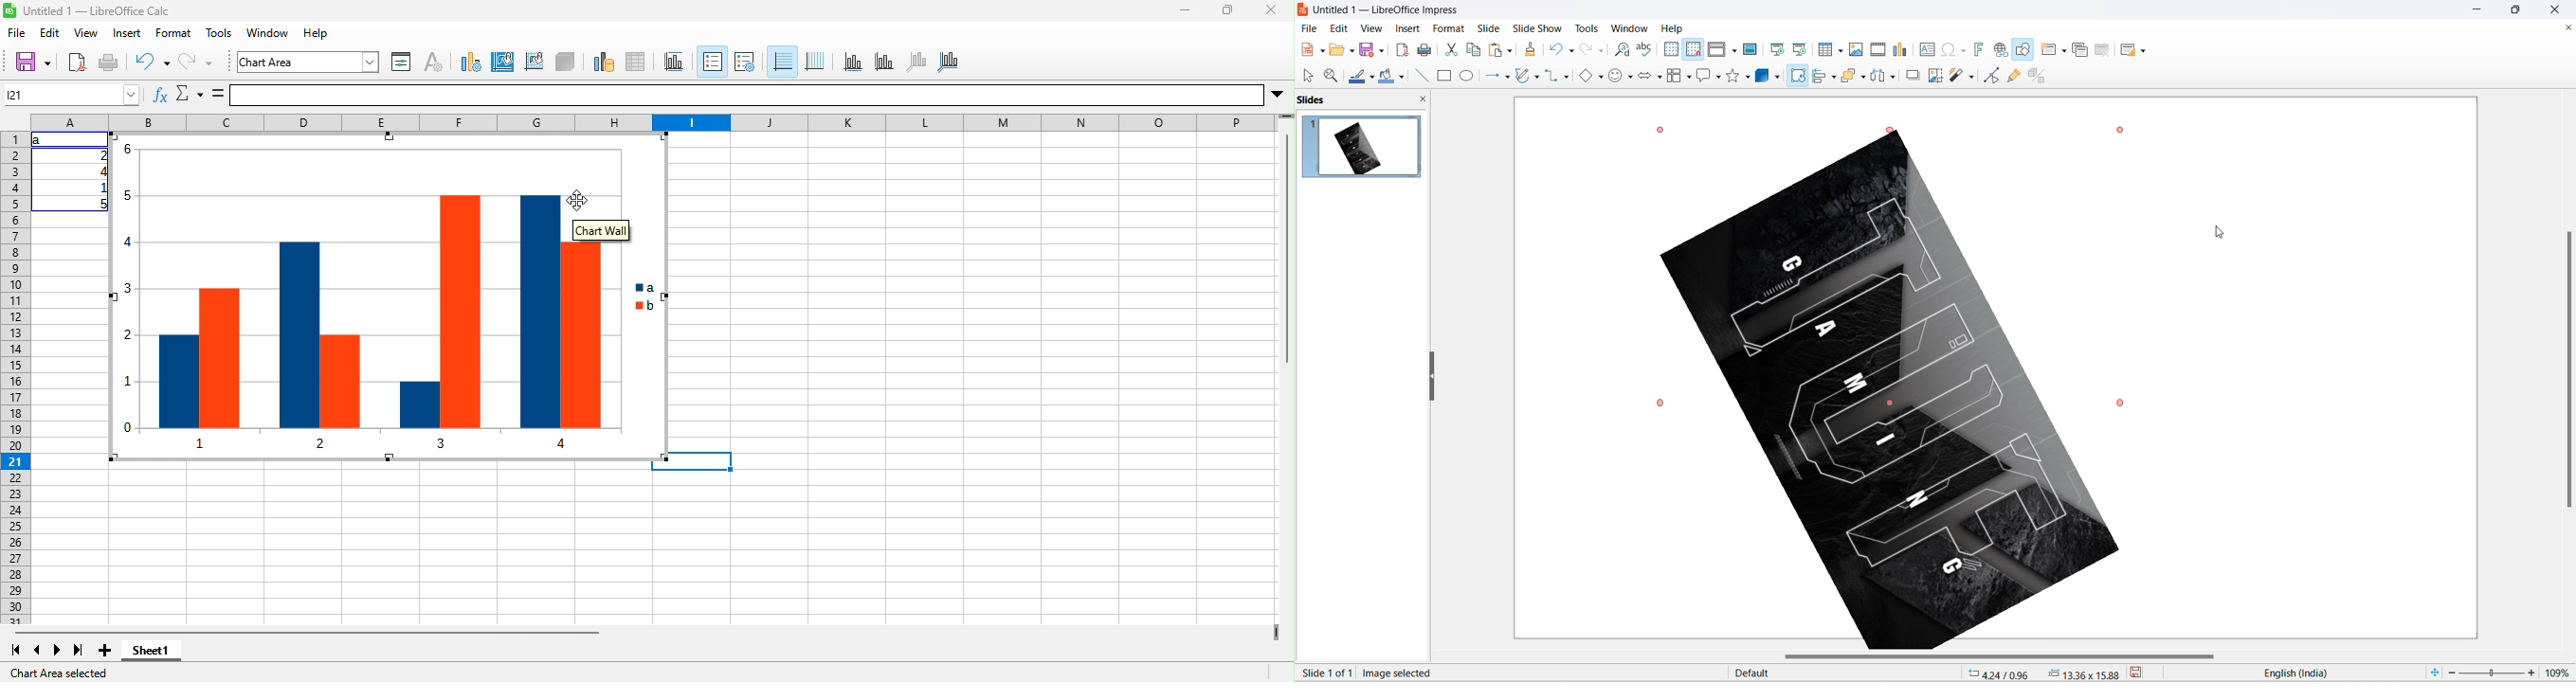 The image size is (2576, 700). Describe the element at coordinates (1582, 77) in the screenshot. I see `basic shapes` at that location.